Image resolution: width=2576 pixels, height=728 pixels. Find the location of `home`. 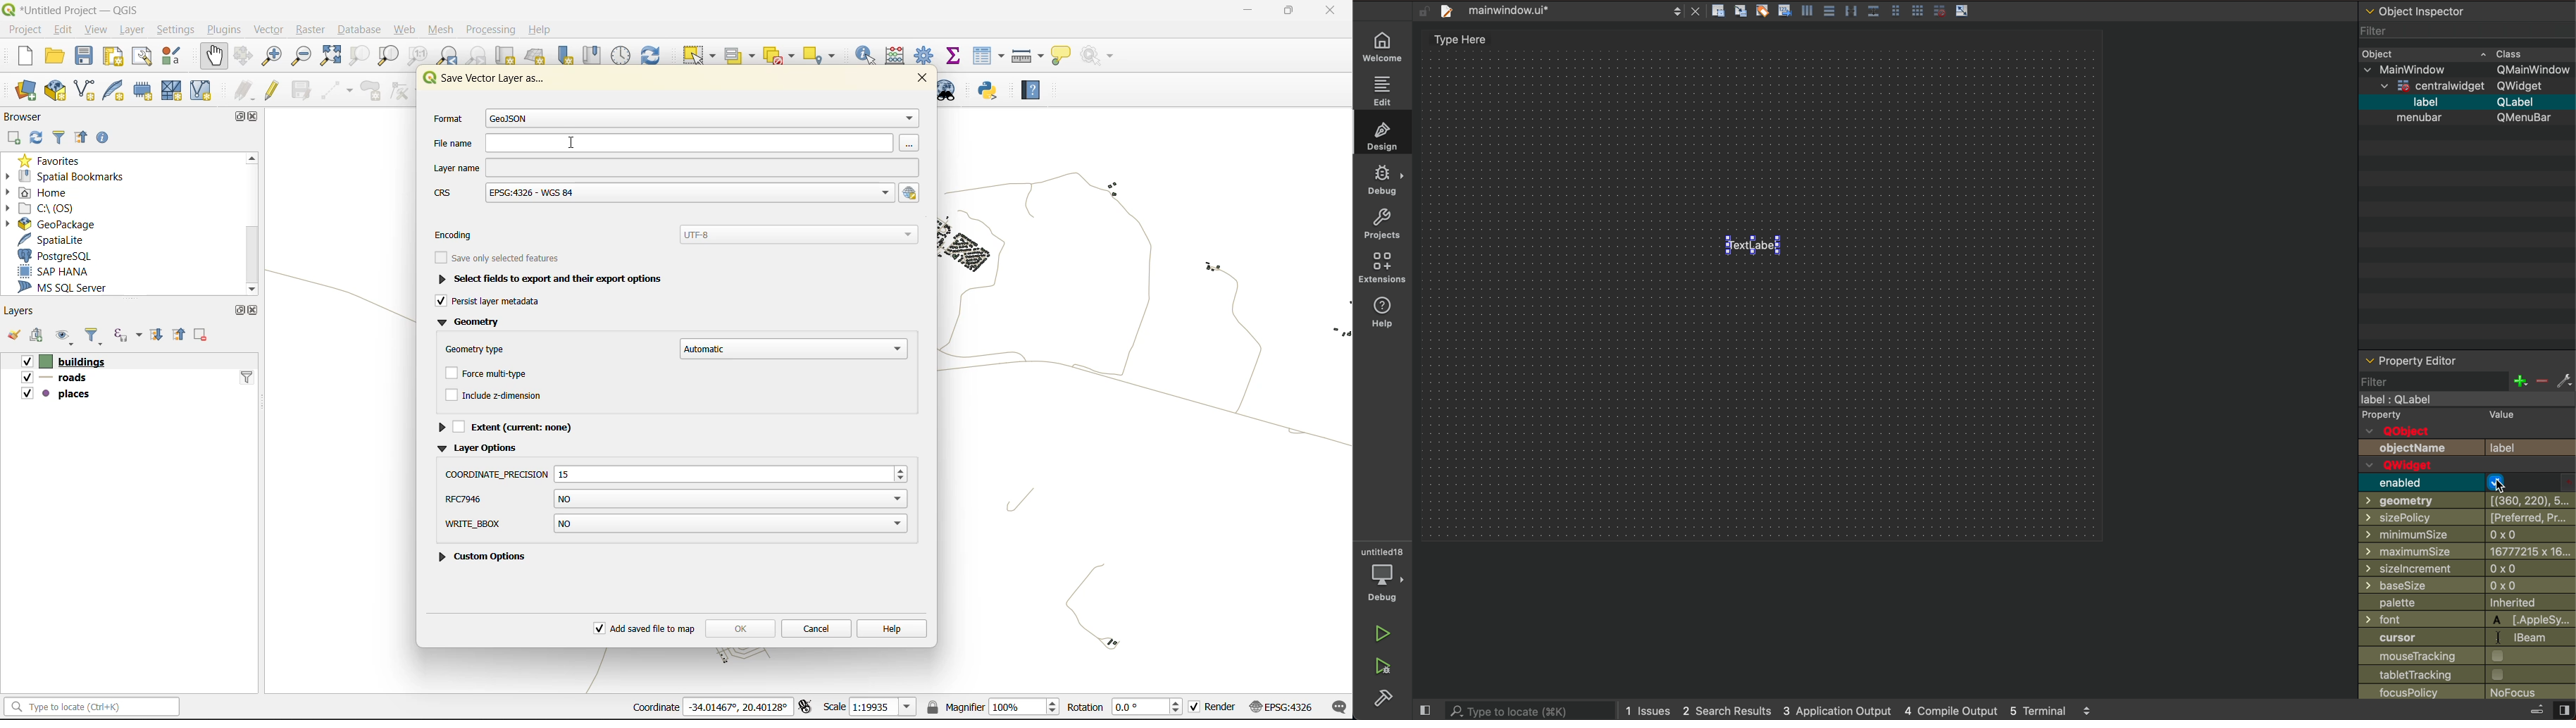

home is located at coordinates (42, 193).